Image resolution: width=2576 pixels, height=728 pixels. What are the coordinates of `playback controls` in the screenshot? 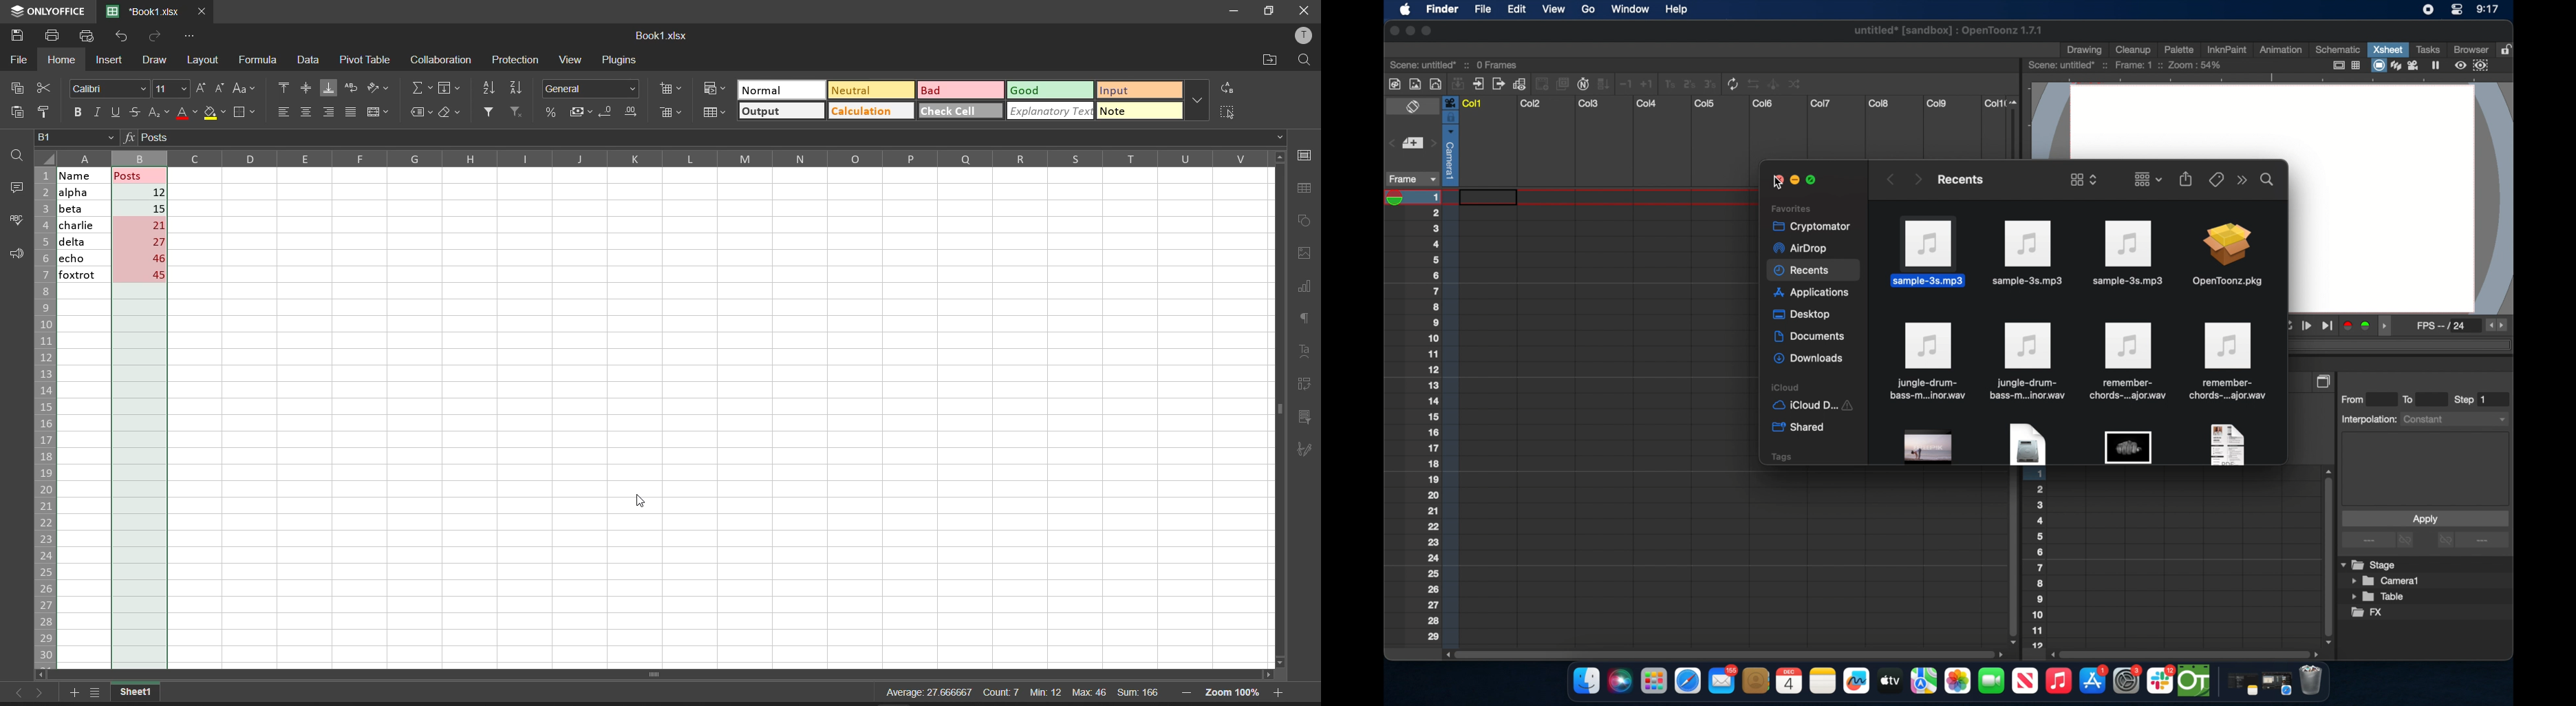 It's located at (2311, 326).